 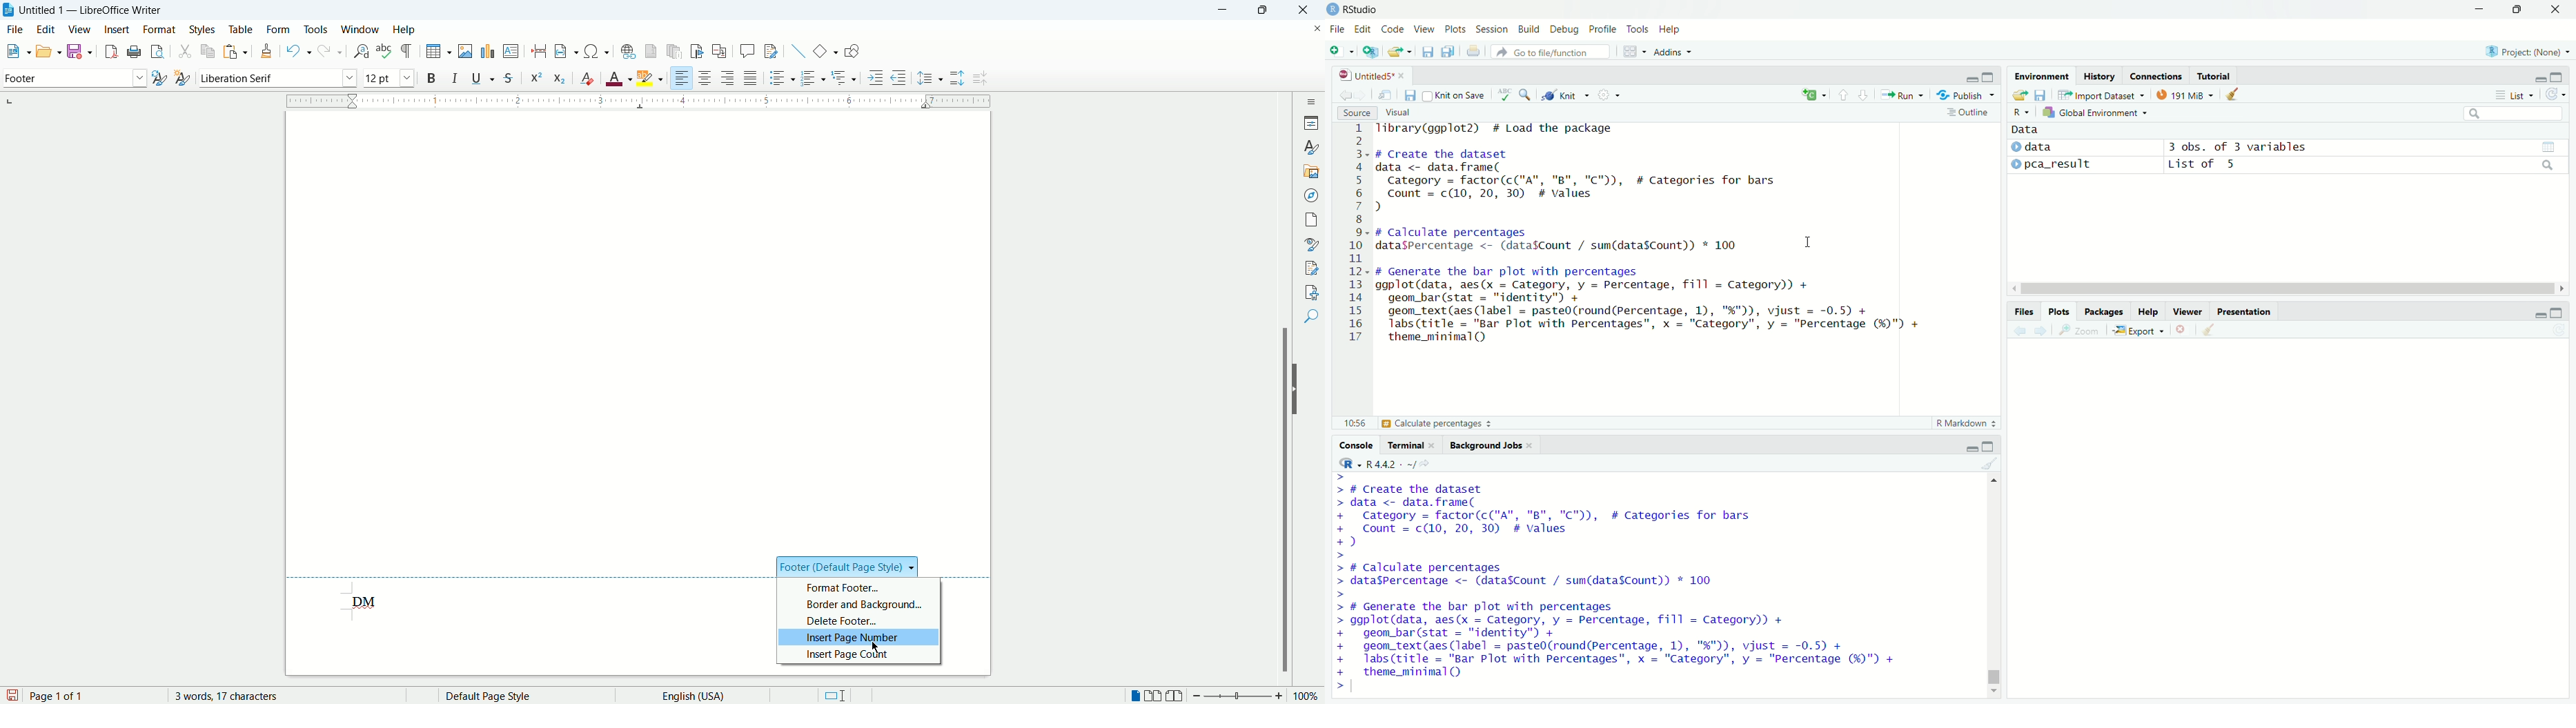 What do you see at coordinates (1425, 30) in the screenshot?
I see `View` at bounding box center [1425, 30].